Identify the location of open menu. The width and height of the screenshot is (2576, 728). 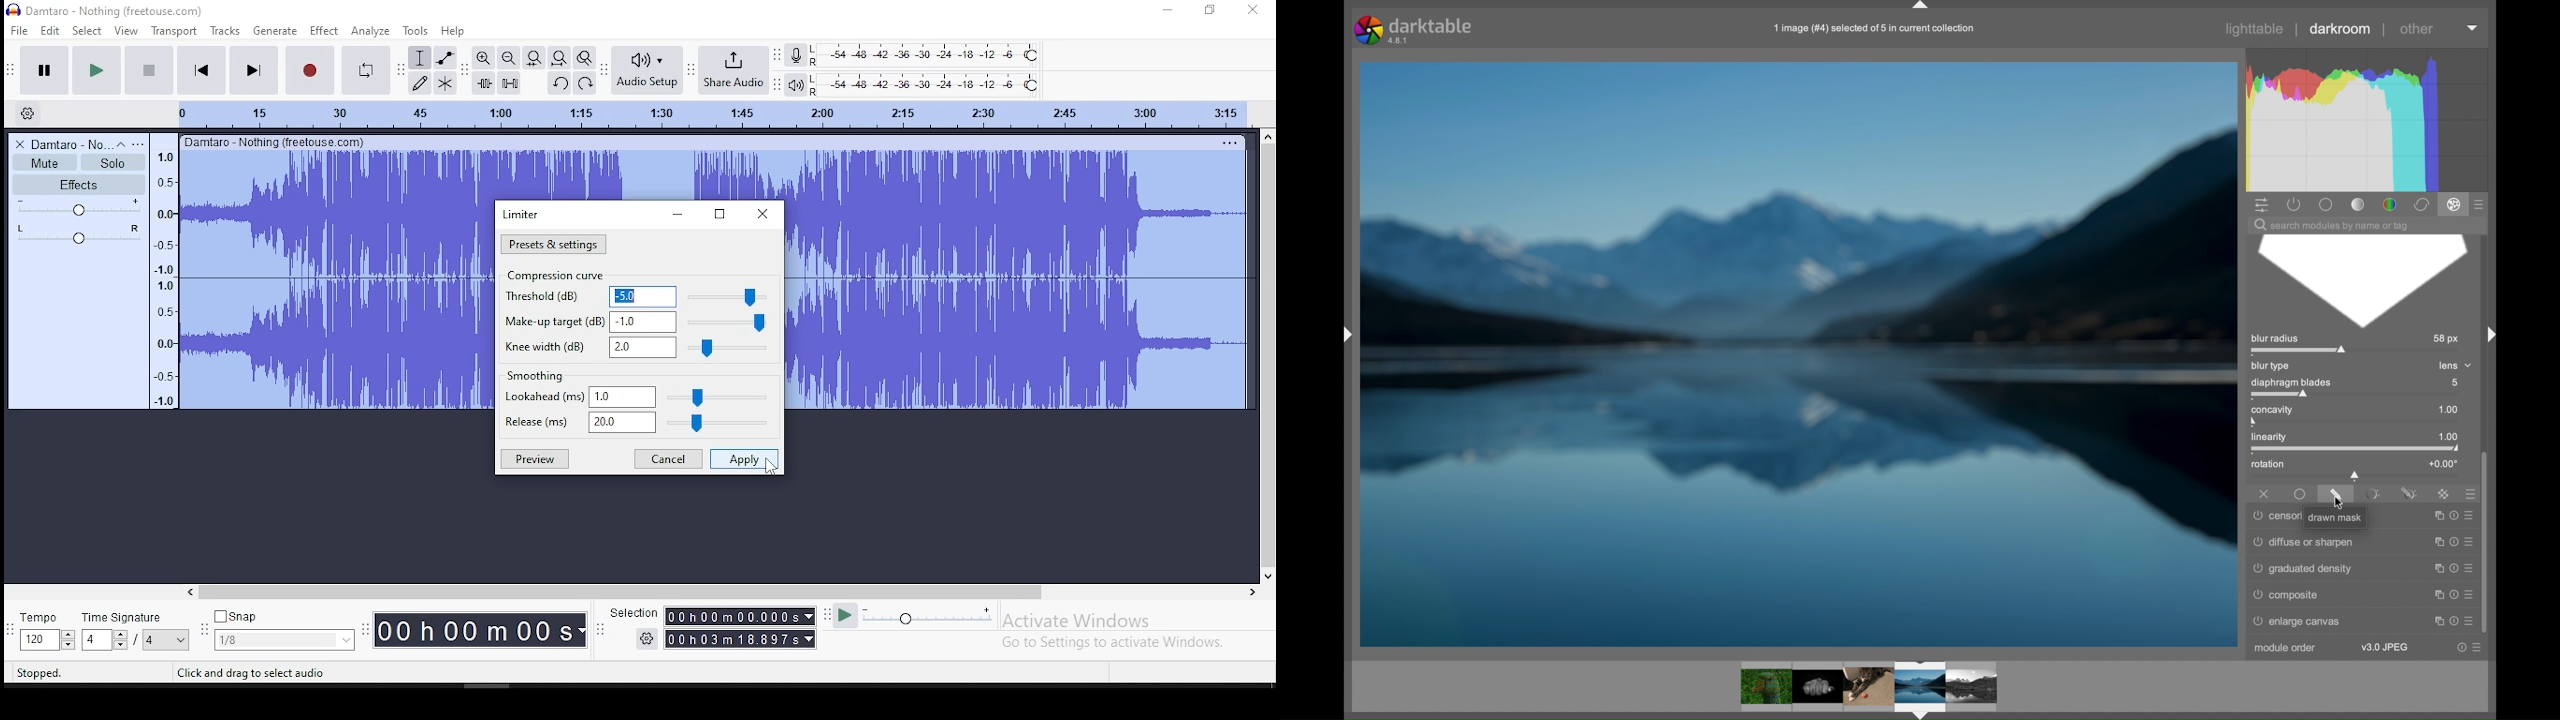
(141, 143).